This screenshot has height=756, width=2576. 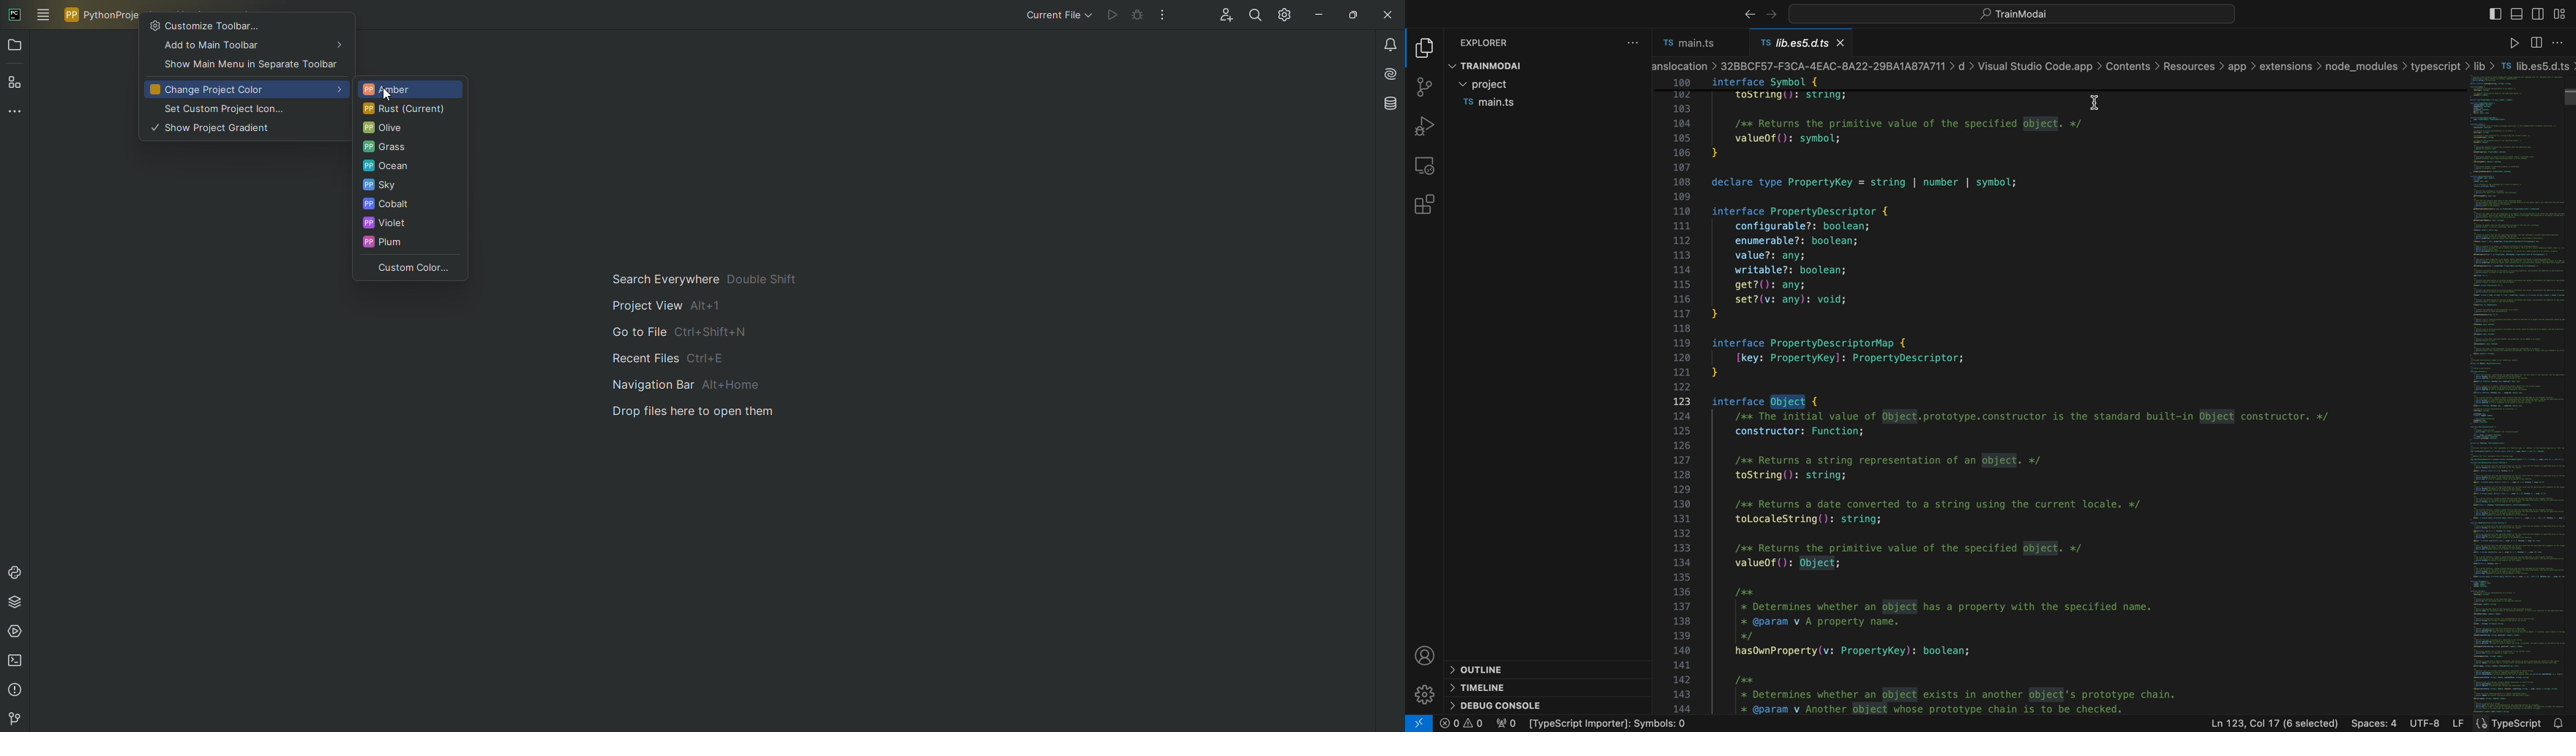 I want to click on 16 Selected, so click(x=2313, y=722).